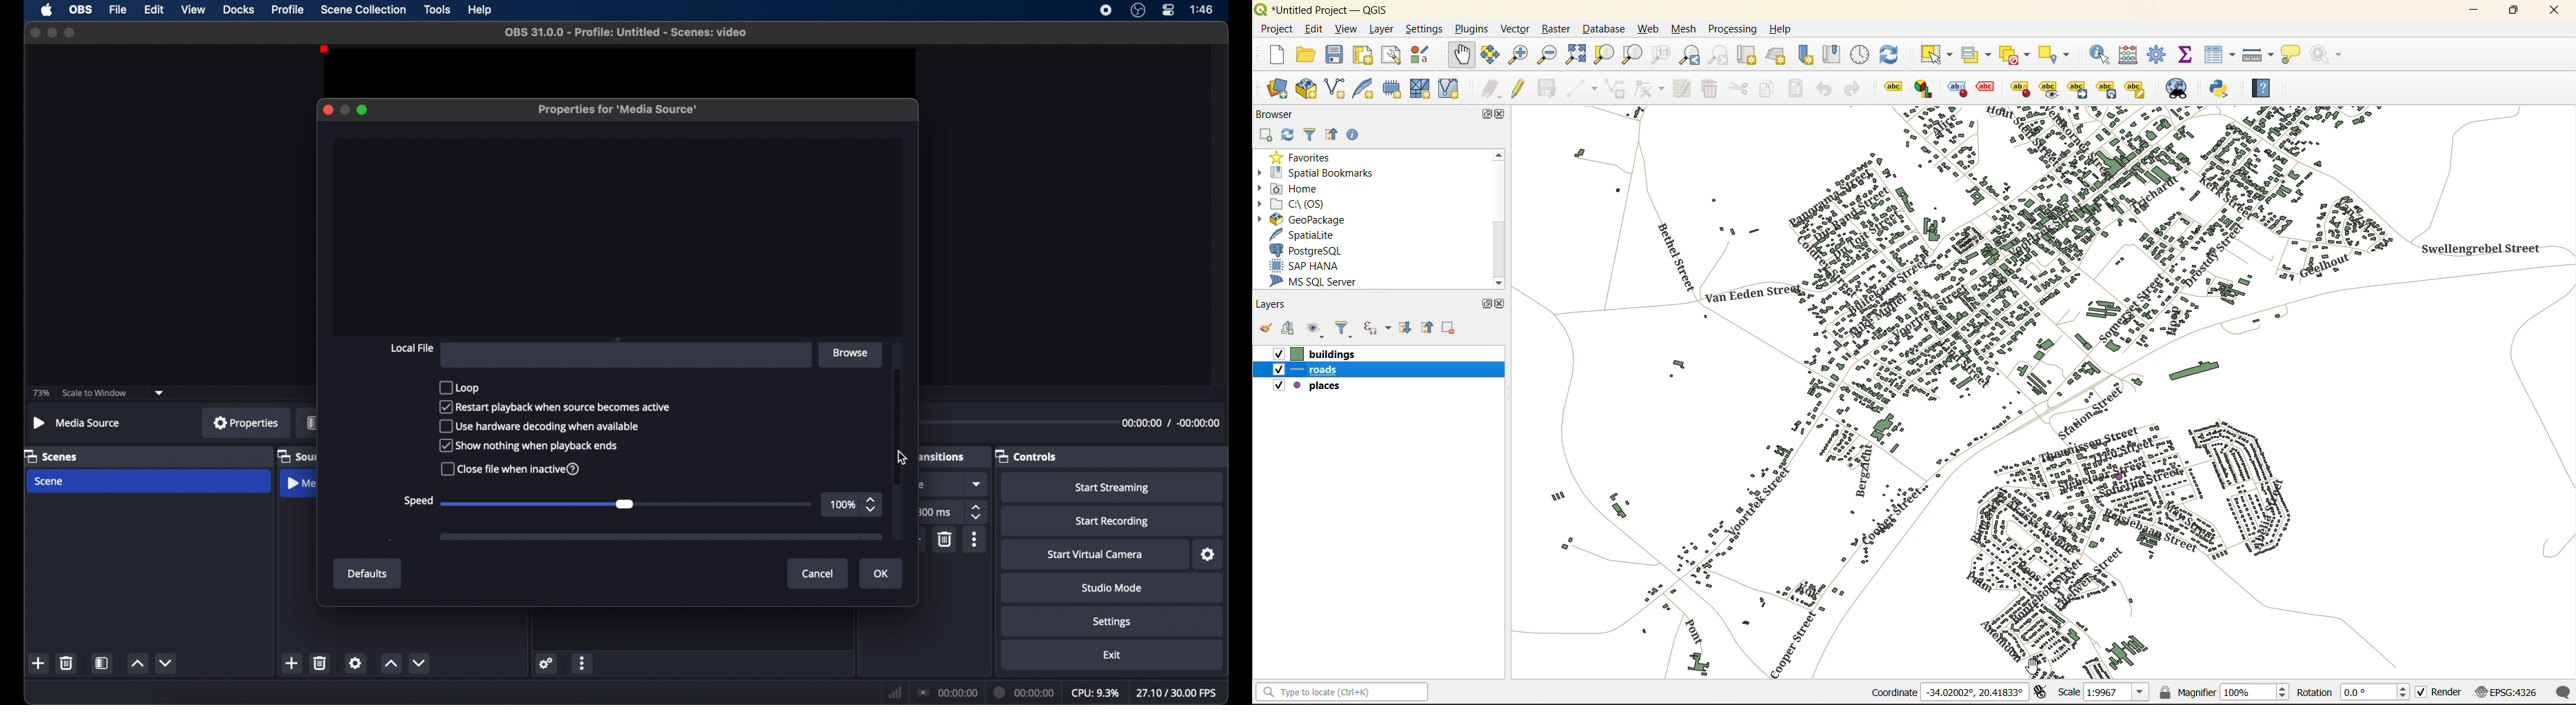 The width and height of the screenshot is (2576, 728). Describe the element at coordinates (619, 110) in the screenshot. I see `properties for media source` at that location.